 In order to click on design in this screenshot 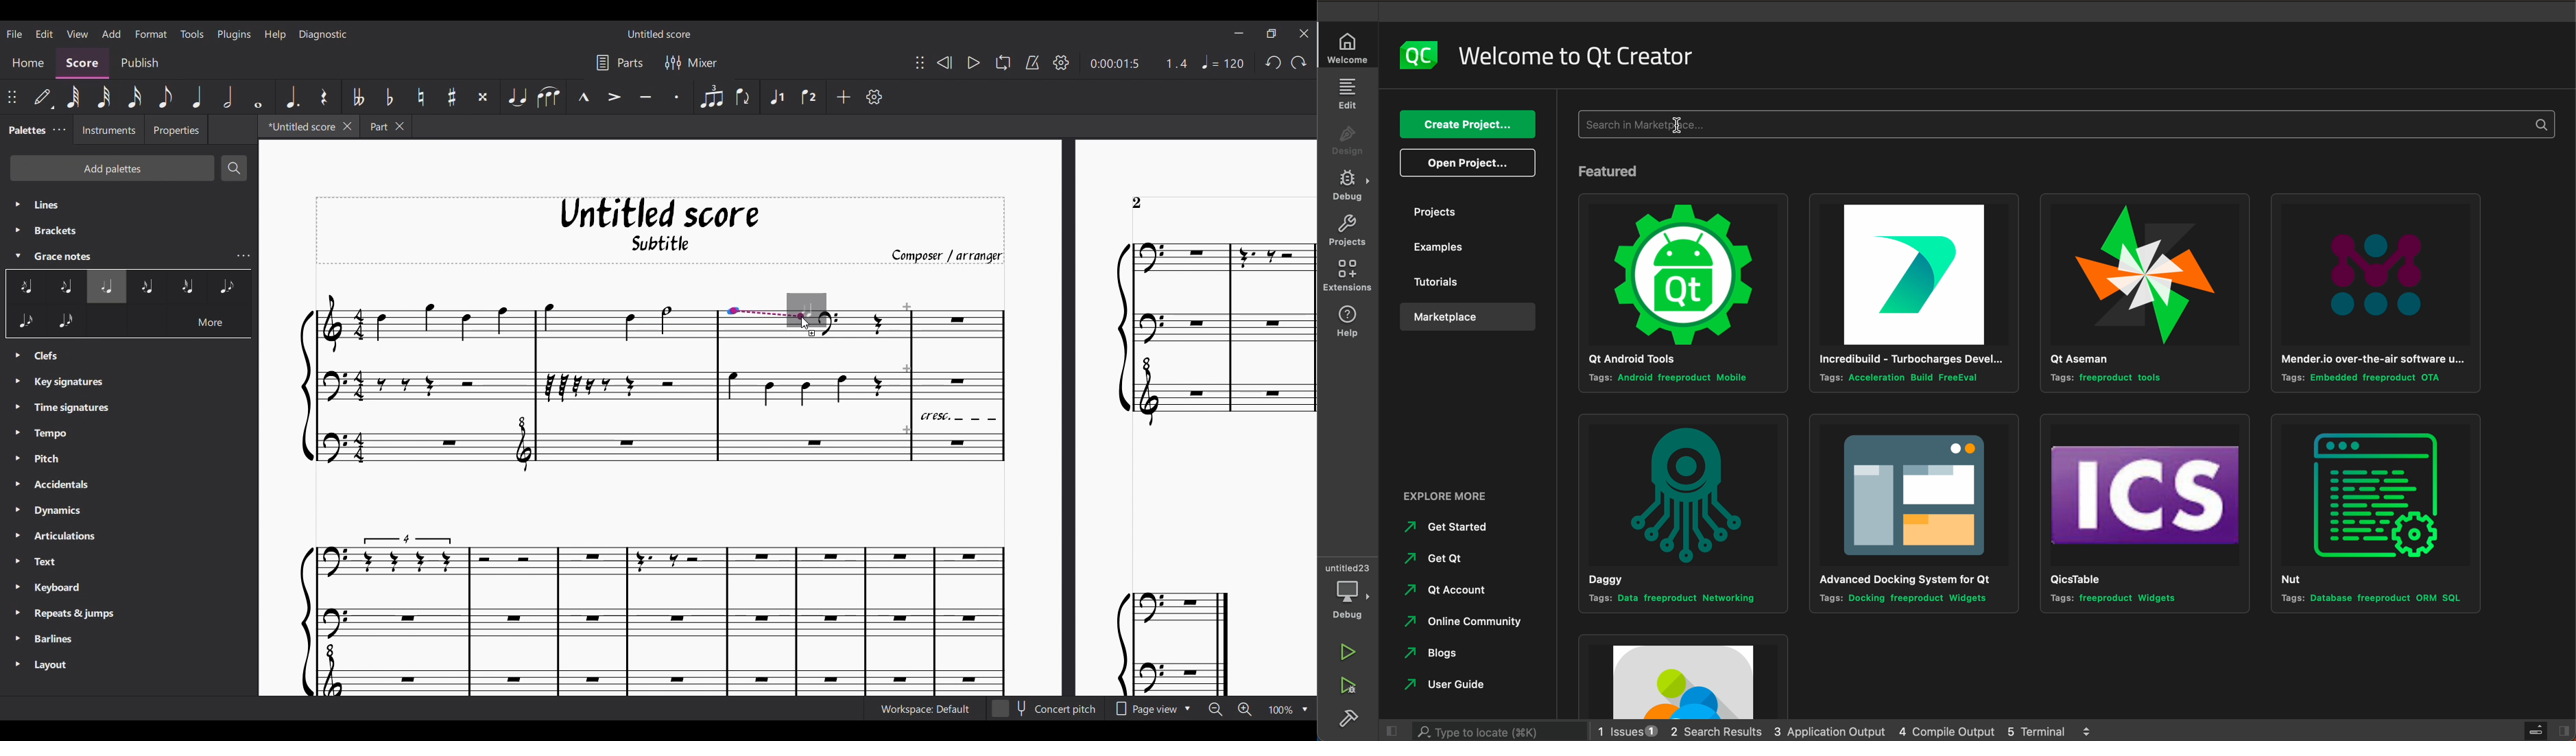, I will do `click(1351, 137)`.